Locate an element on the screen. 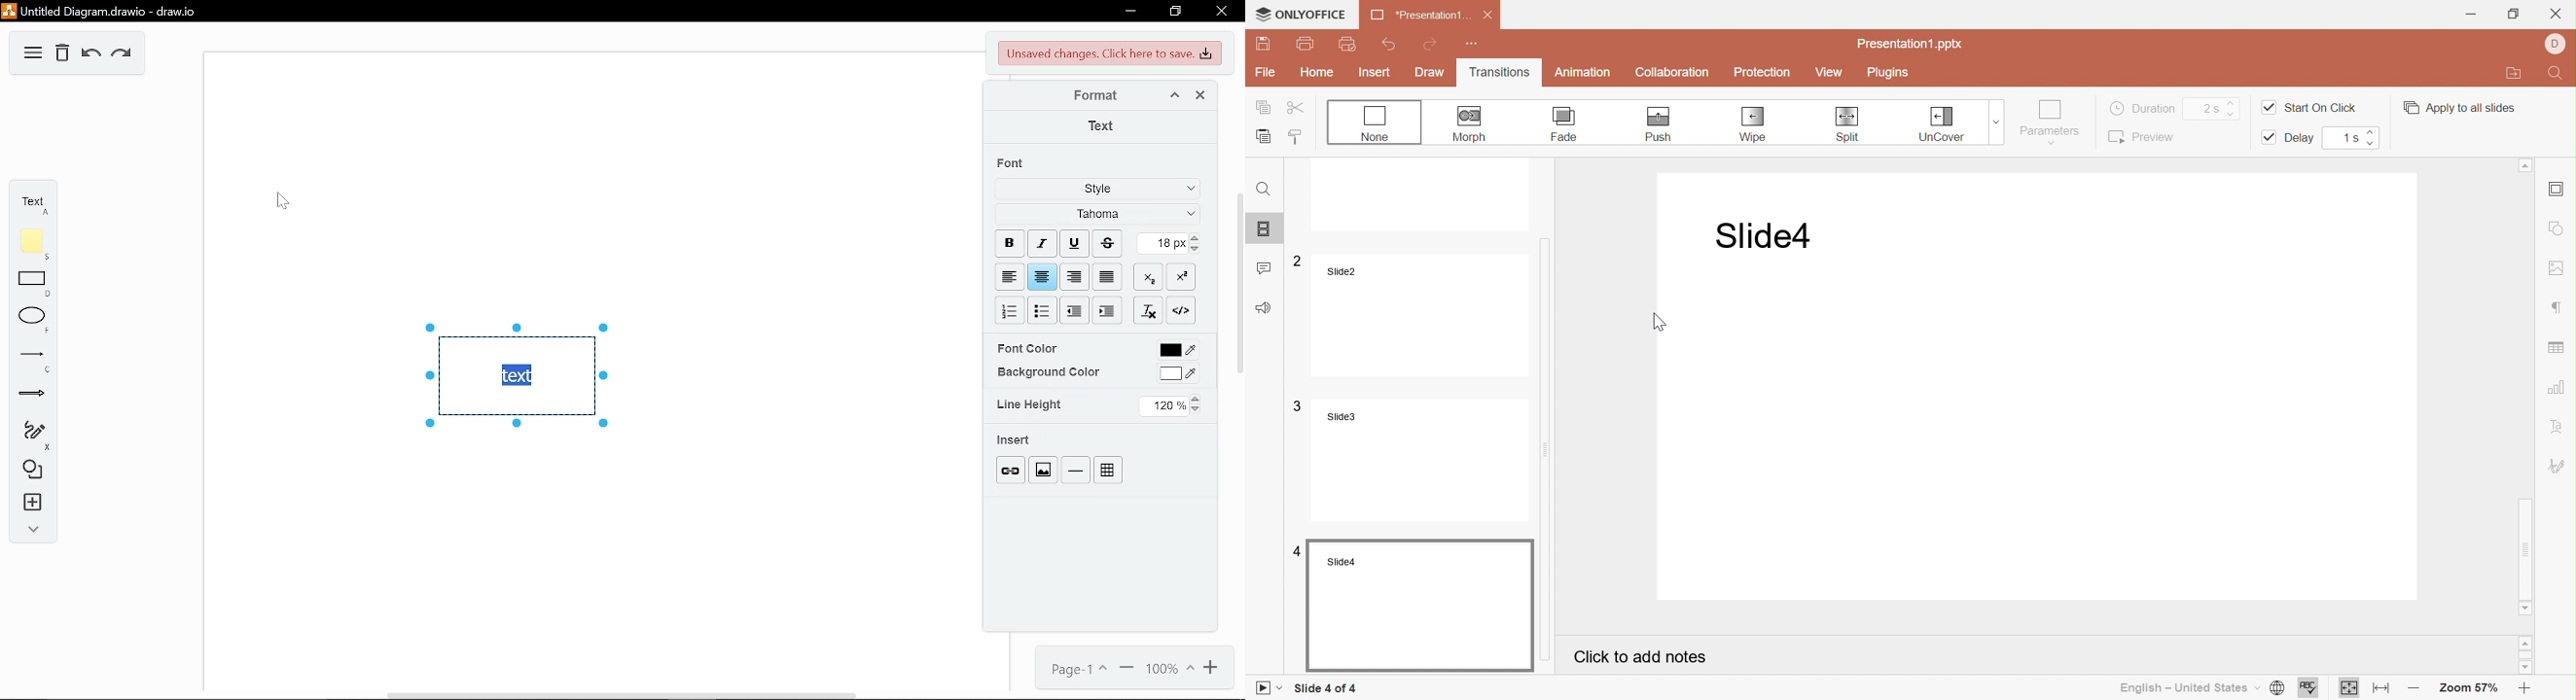  Redo is located at coordinates (1431, 44).